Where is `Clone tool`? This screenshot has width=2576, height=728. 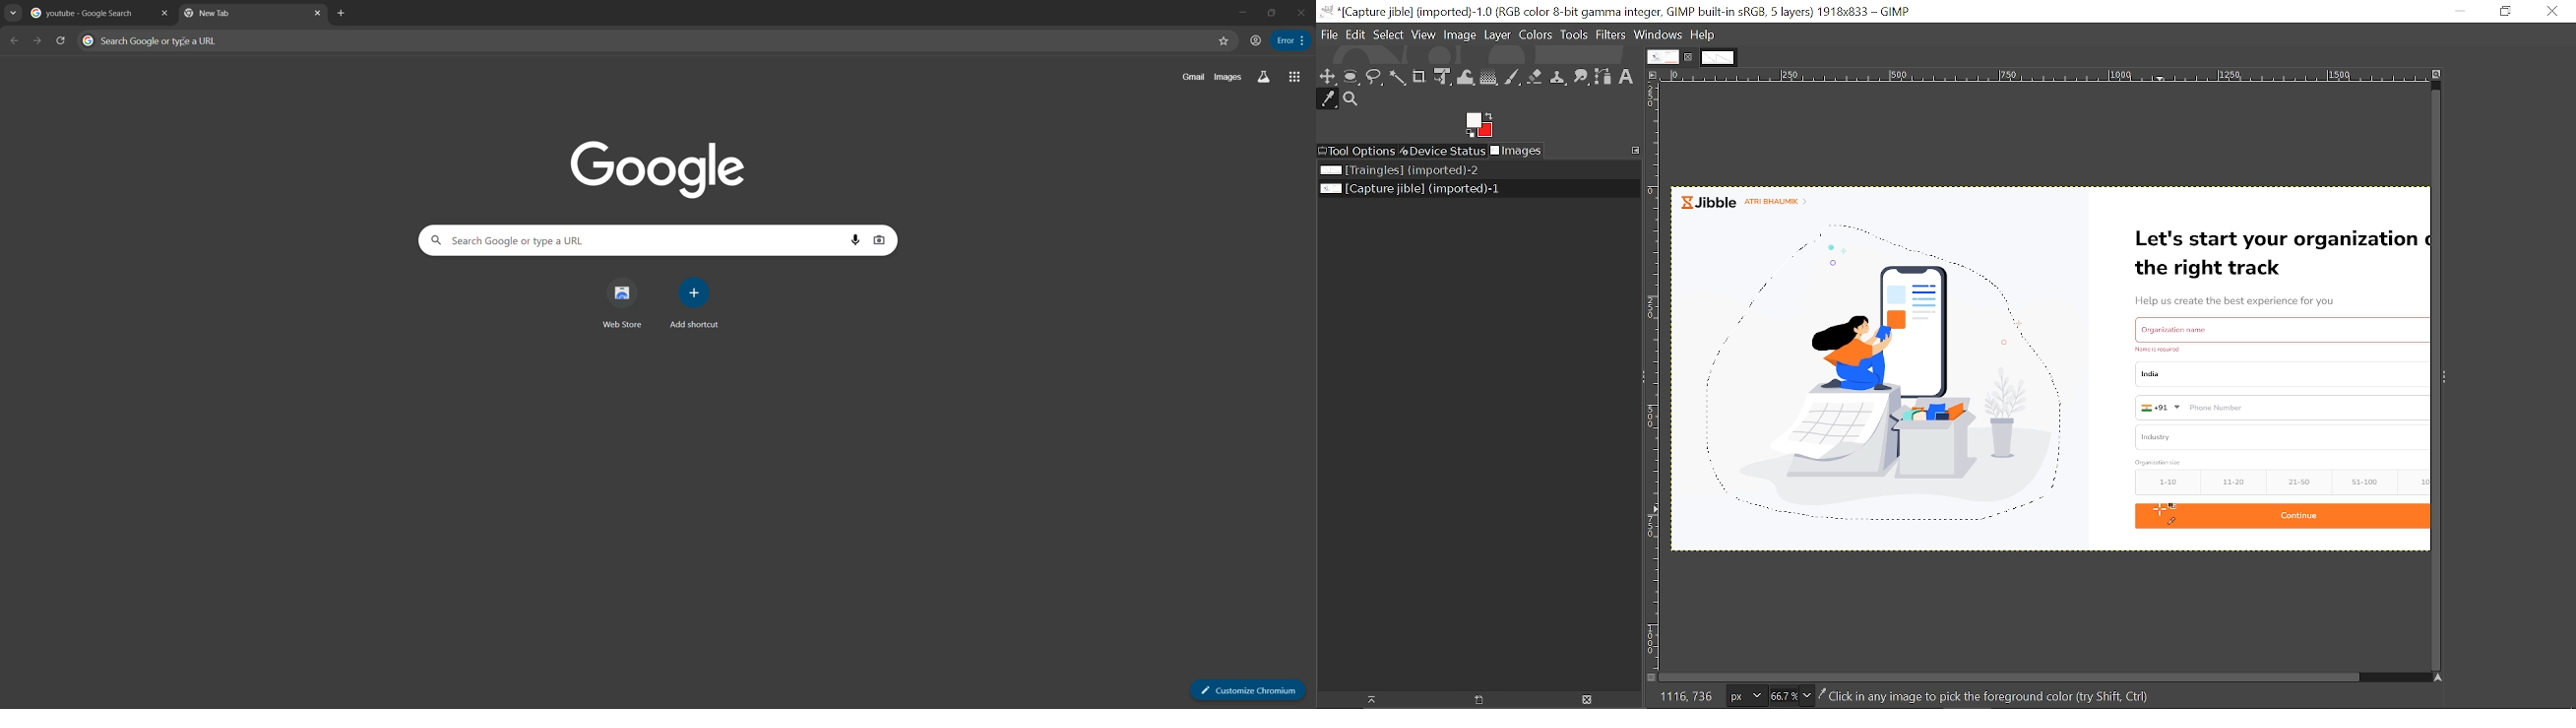 Clone tool is located at coordinates (1557, 78).